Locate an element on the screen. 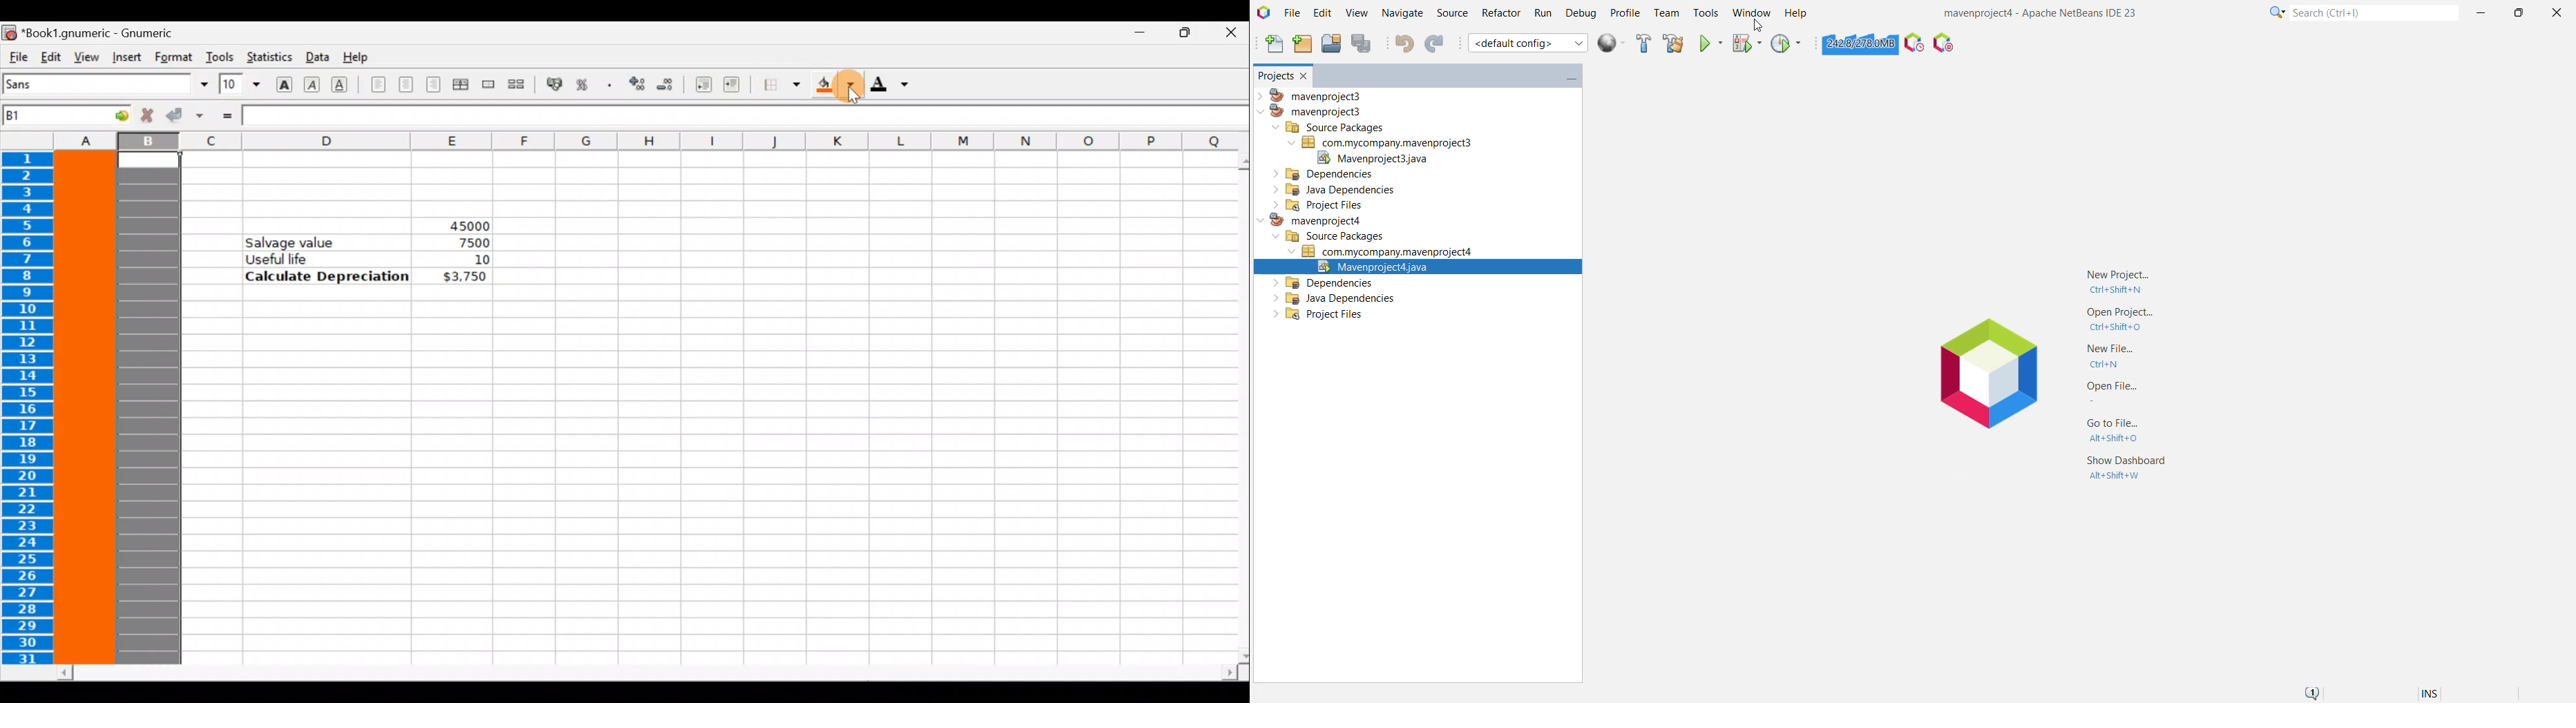 The width and height of the screenshot is (2576, 728). Rows is located at coordinates (31, 409).